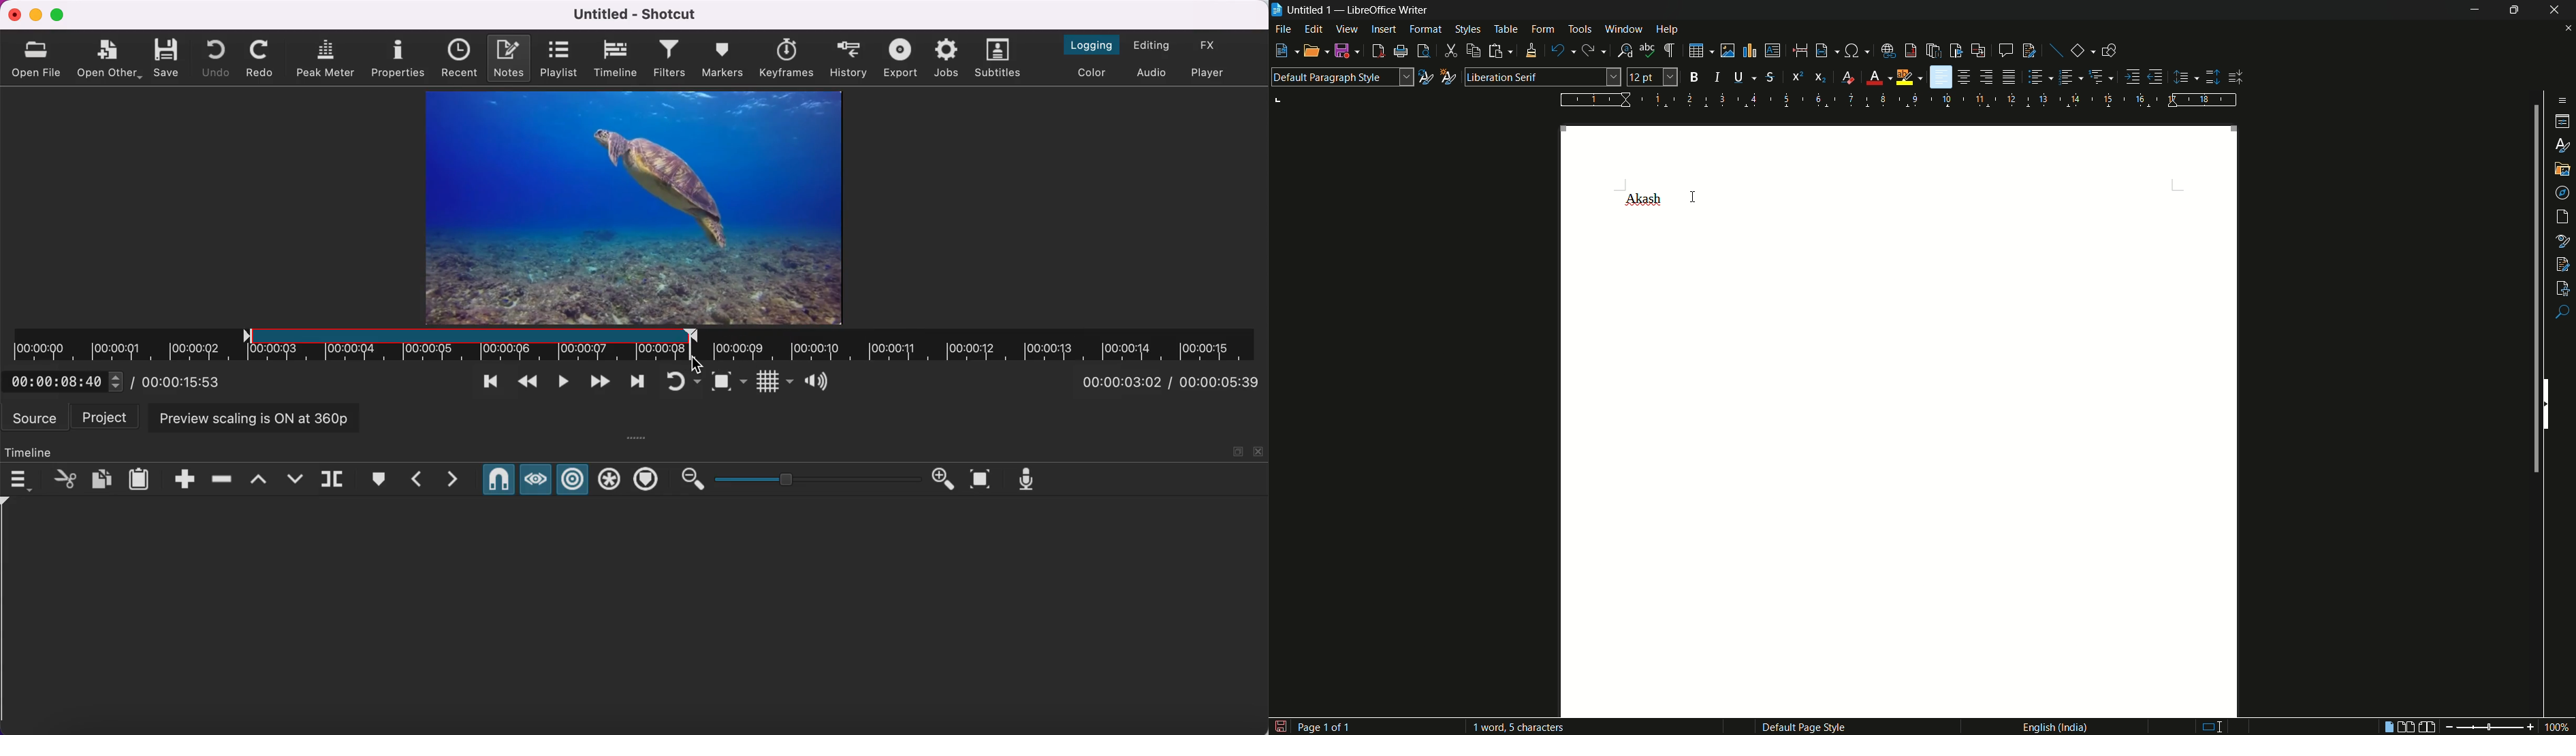 This screenshot has height=756, width=2576. I want to click on preview scaling is on at 360p, so click(254, 419).